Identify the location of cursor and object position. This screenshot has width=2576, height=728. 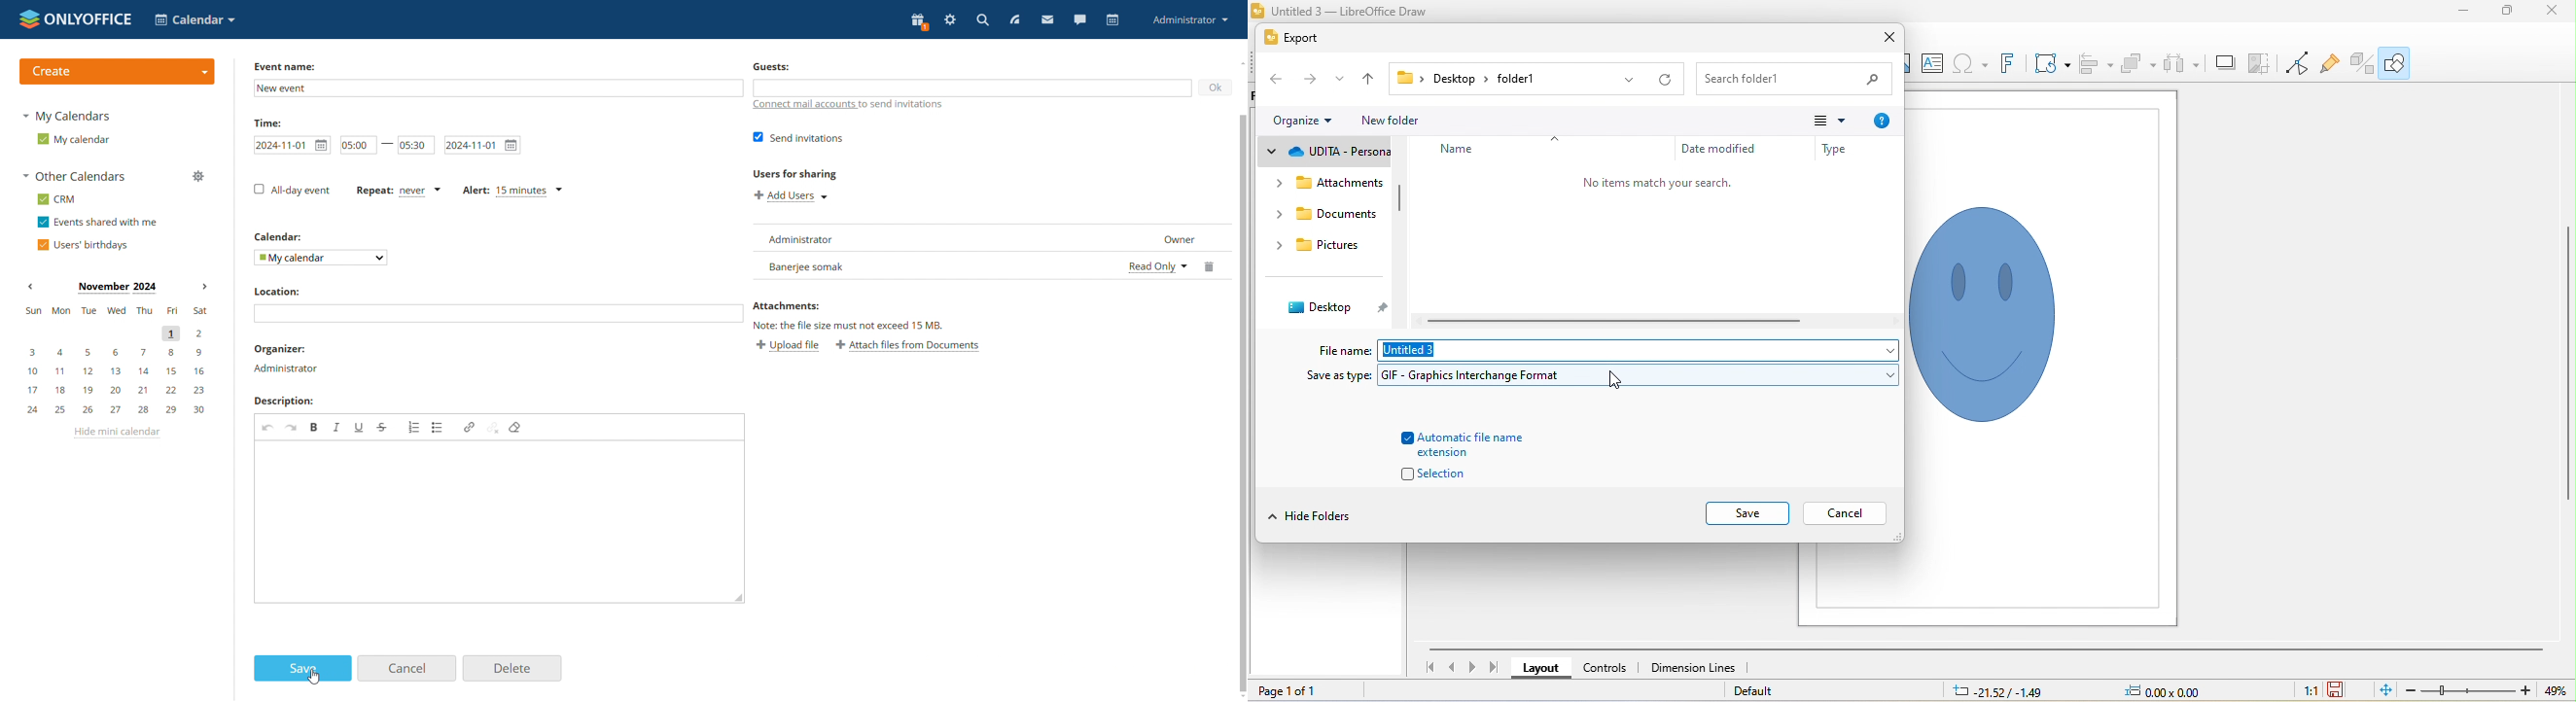
(2075, 689).